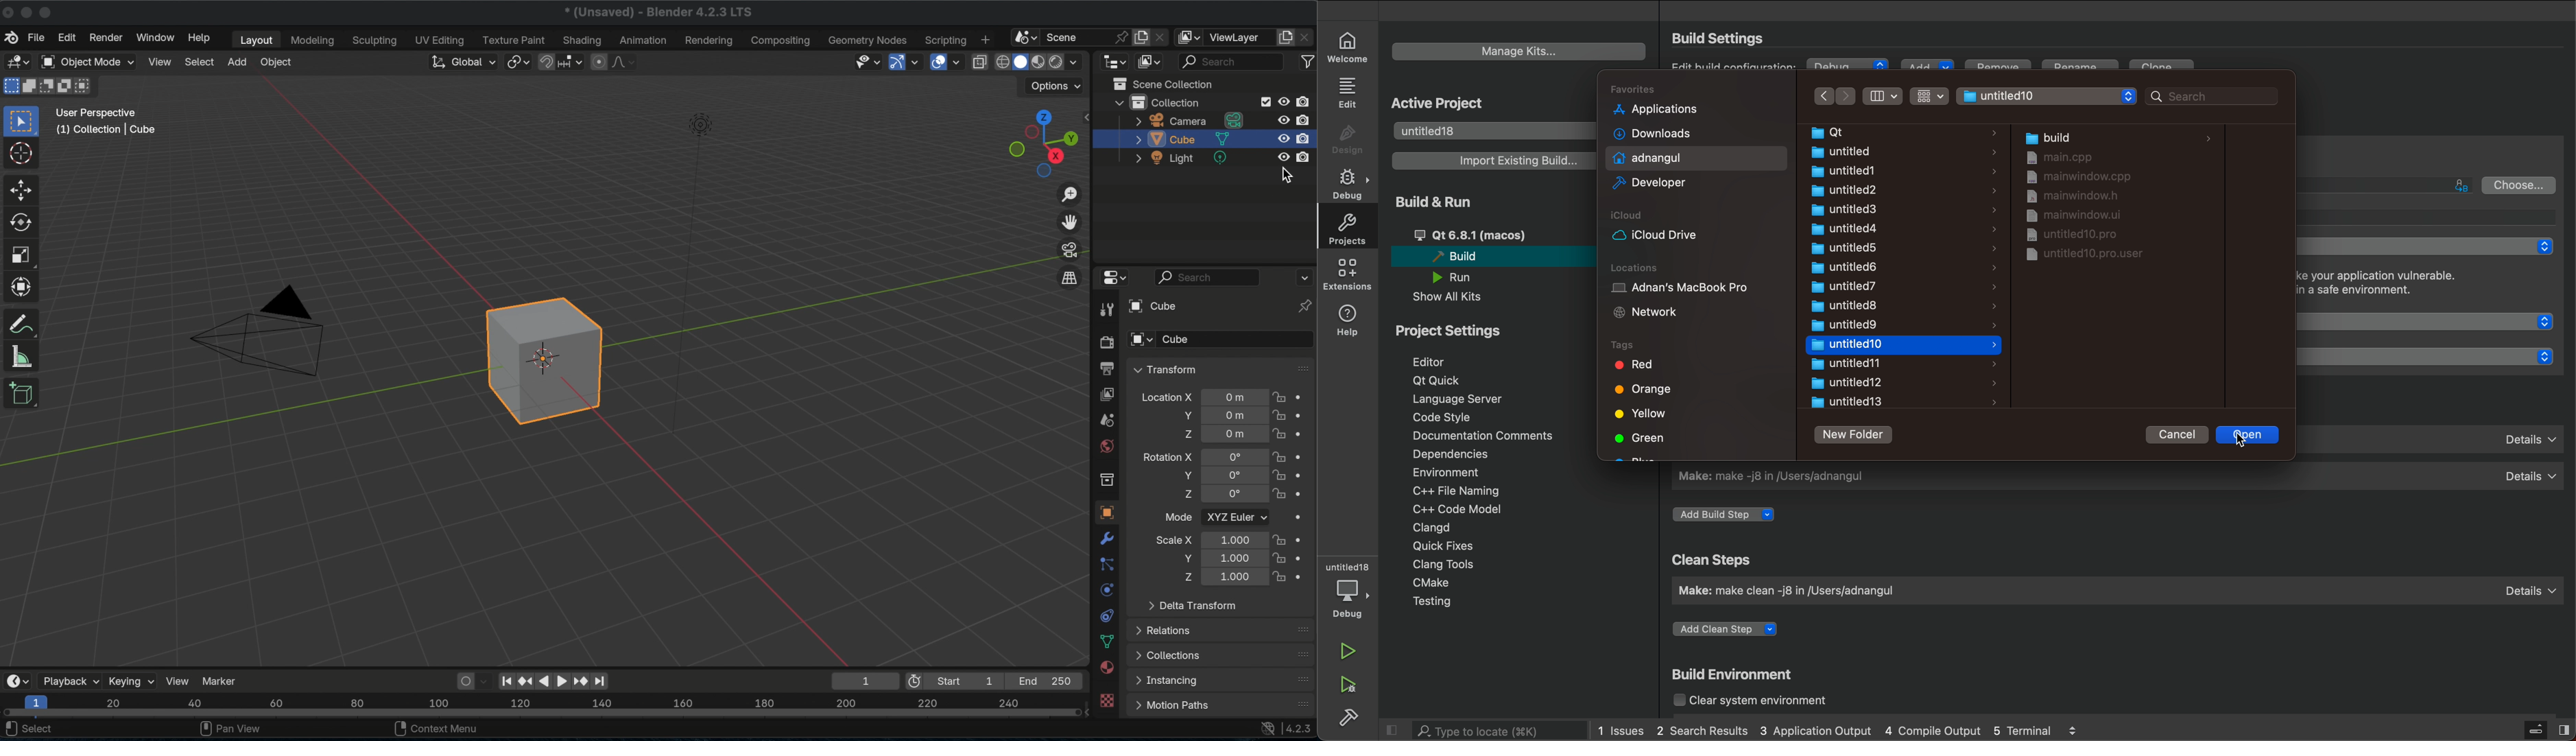  I want to click on lock scale, so click(1280, 577).